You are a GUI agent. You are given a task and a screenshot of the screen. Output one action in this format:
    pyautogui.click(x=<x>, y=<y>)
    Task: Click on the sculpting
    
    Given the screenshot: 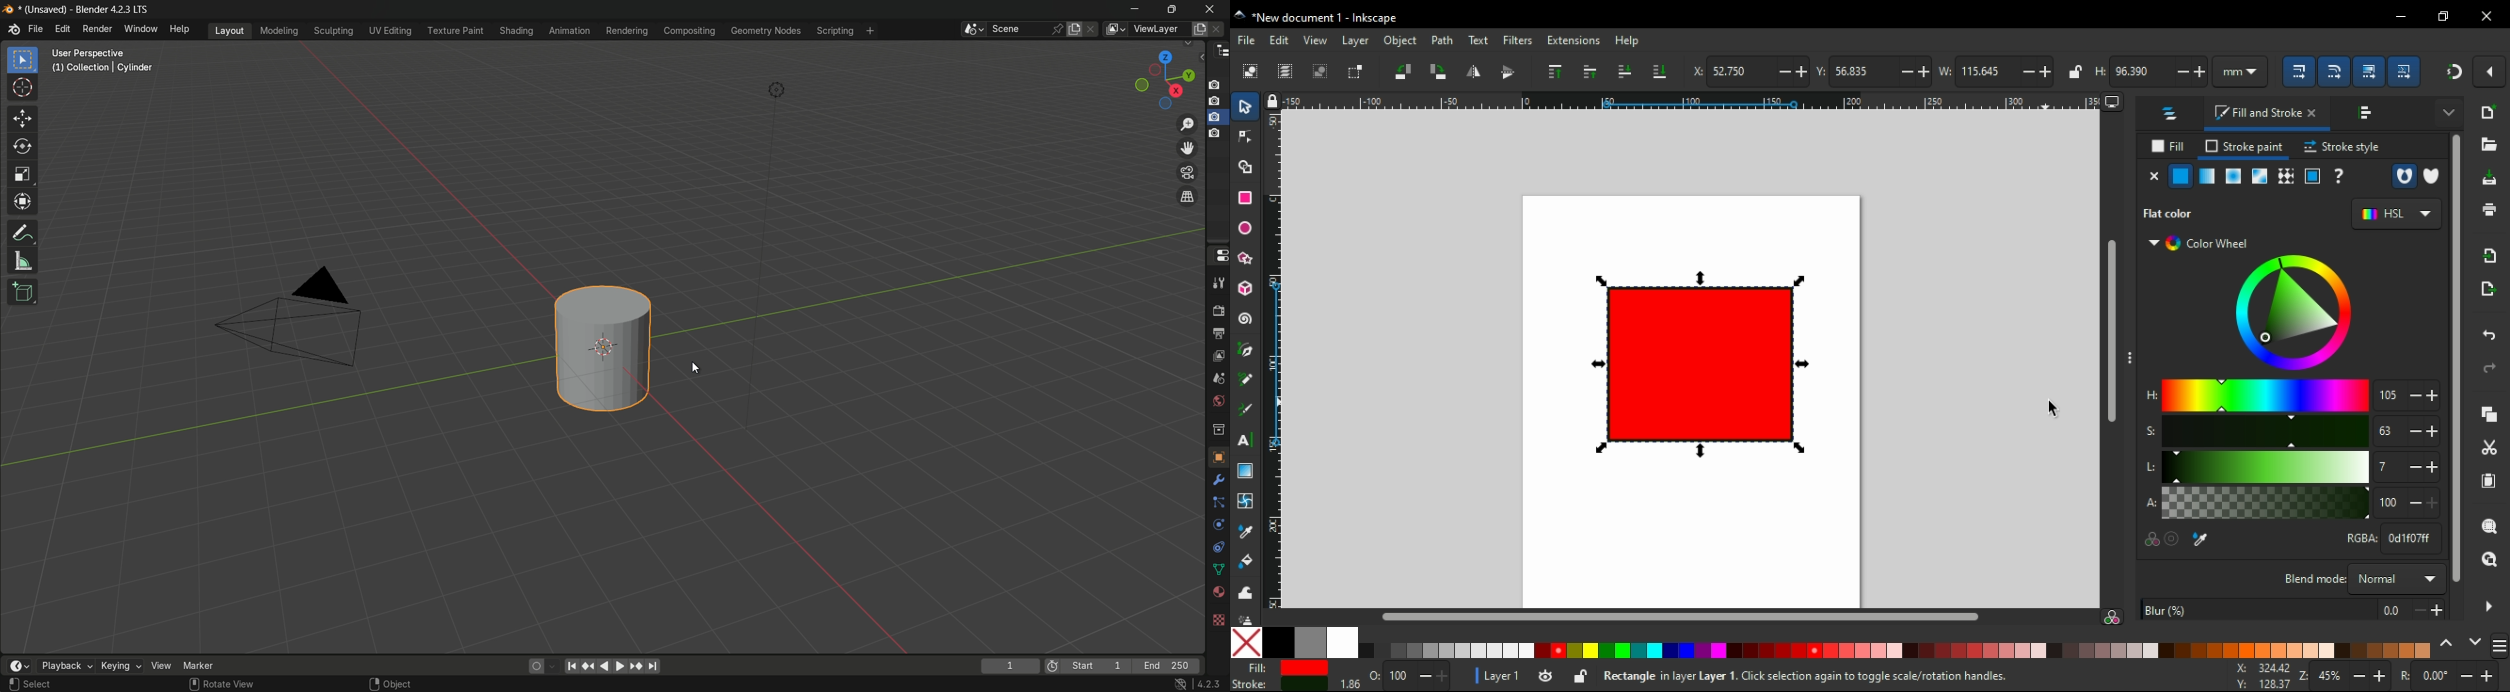 What is the action you would take?
    pyautogui.click(x=334, y=31)
    